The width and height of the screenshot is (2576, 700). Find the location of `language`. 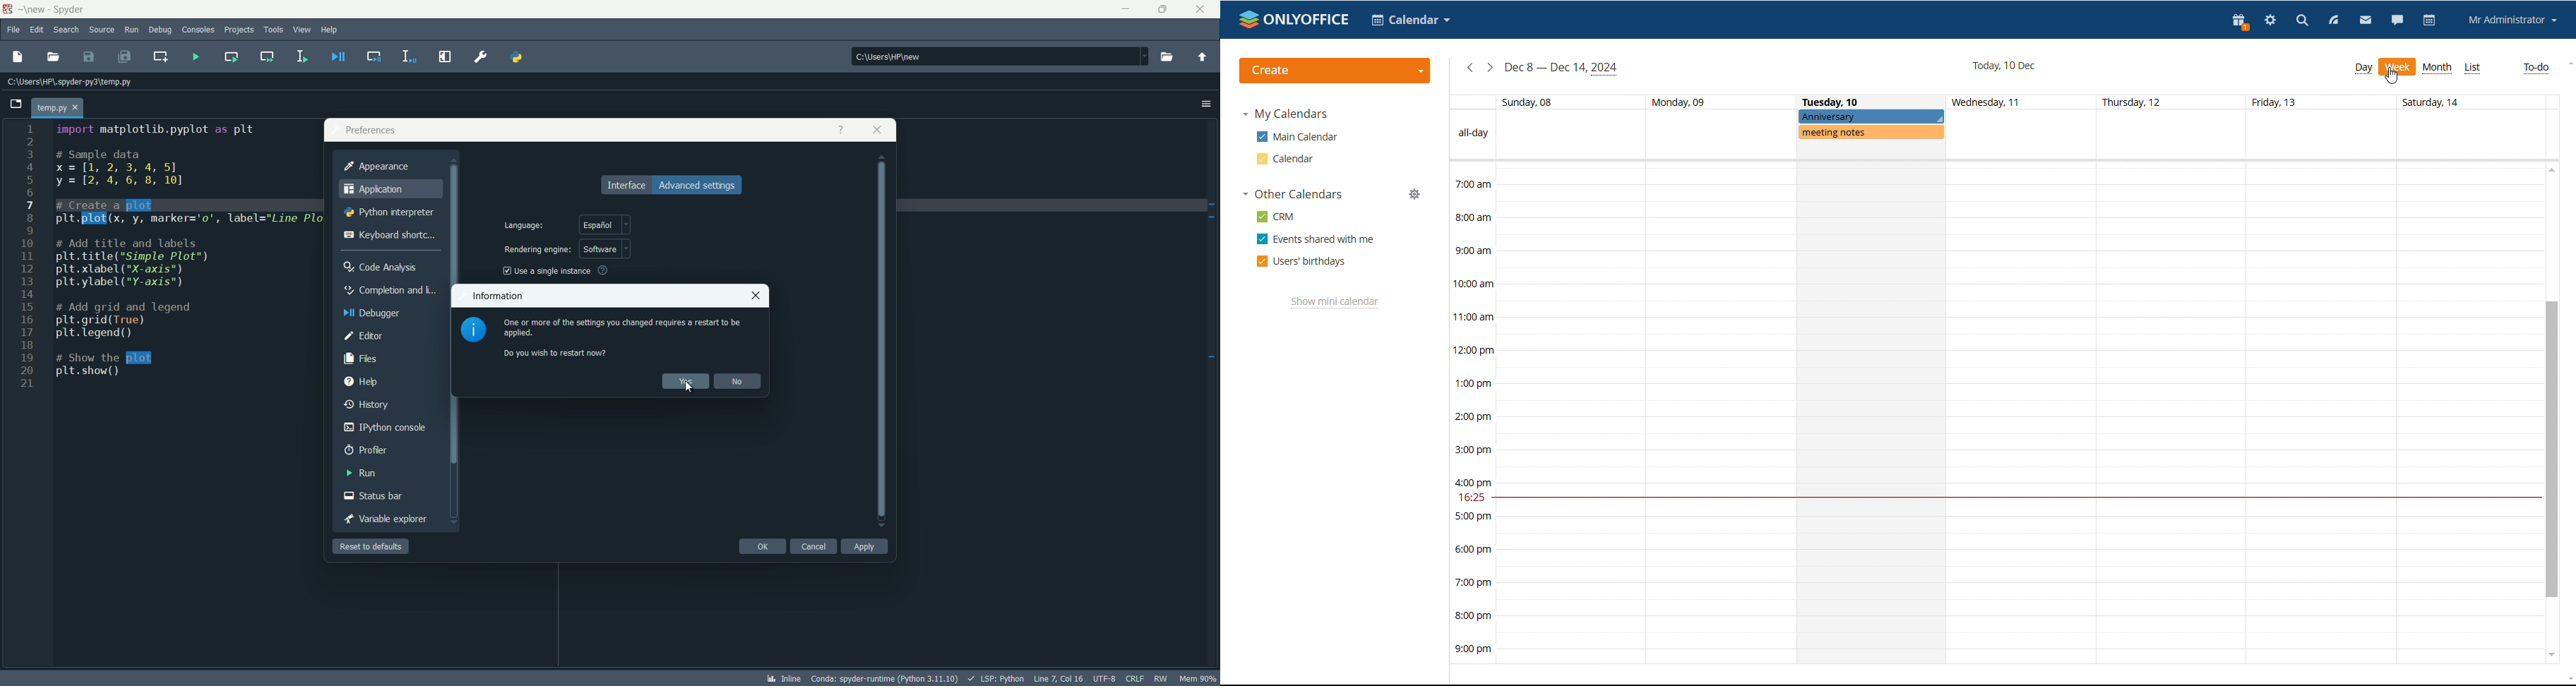

language is located at coordinates (523, 226).